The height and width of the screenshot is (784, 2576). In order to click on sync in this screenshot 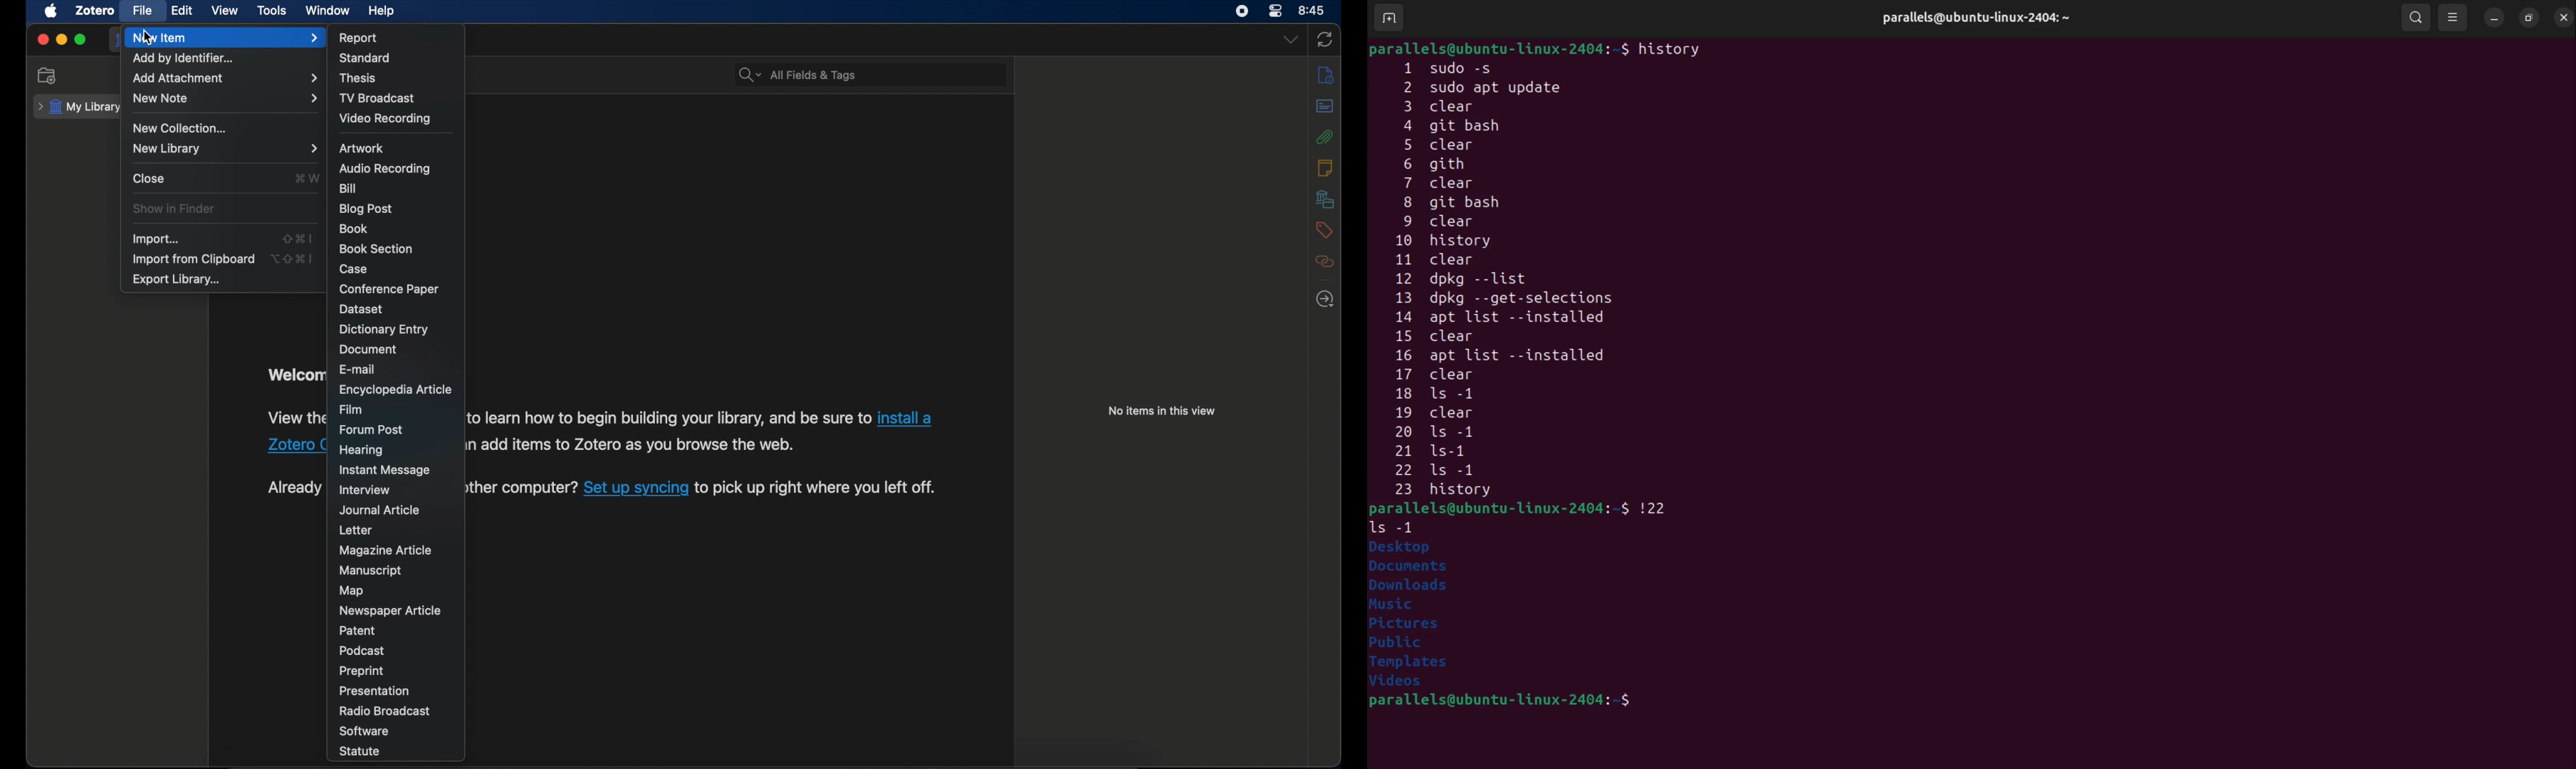, I will do `click(1326, 40)`.